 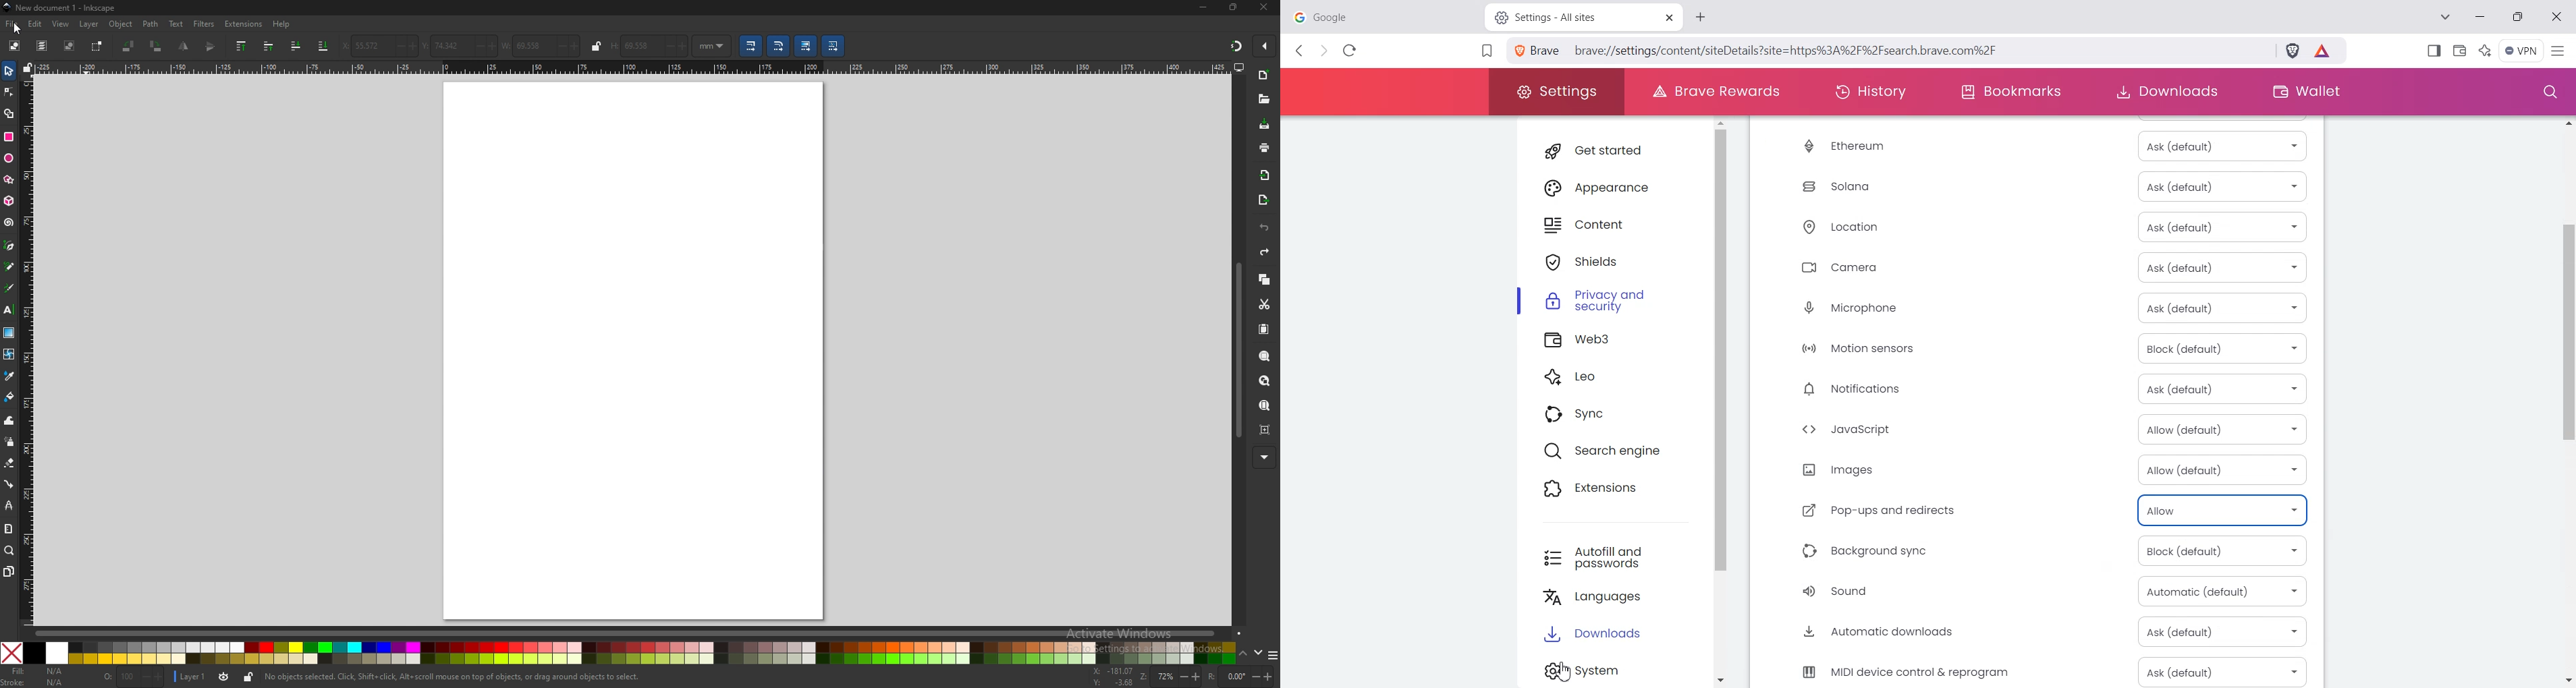 I want to click on mesh, so click(x=9, y=353).